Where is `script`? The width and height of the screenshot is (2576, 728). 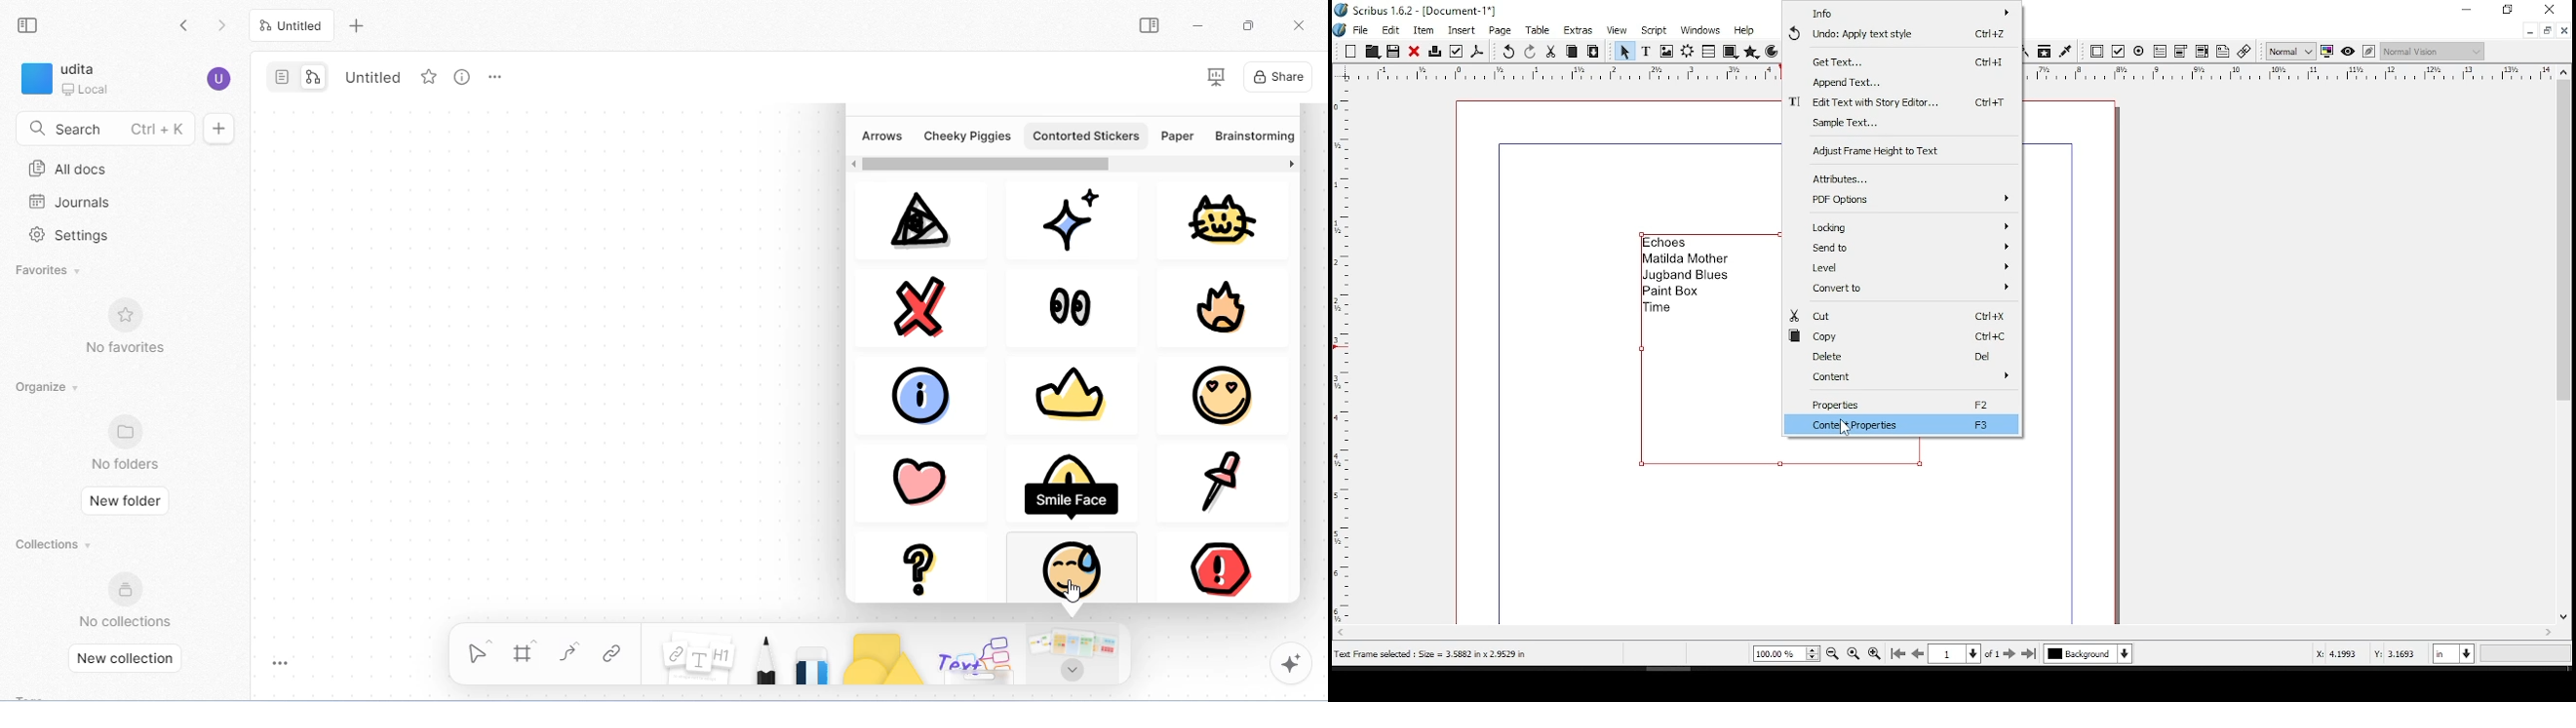 script is located at coordinates (1653, 32).